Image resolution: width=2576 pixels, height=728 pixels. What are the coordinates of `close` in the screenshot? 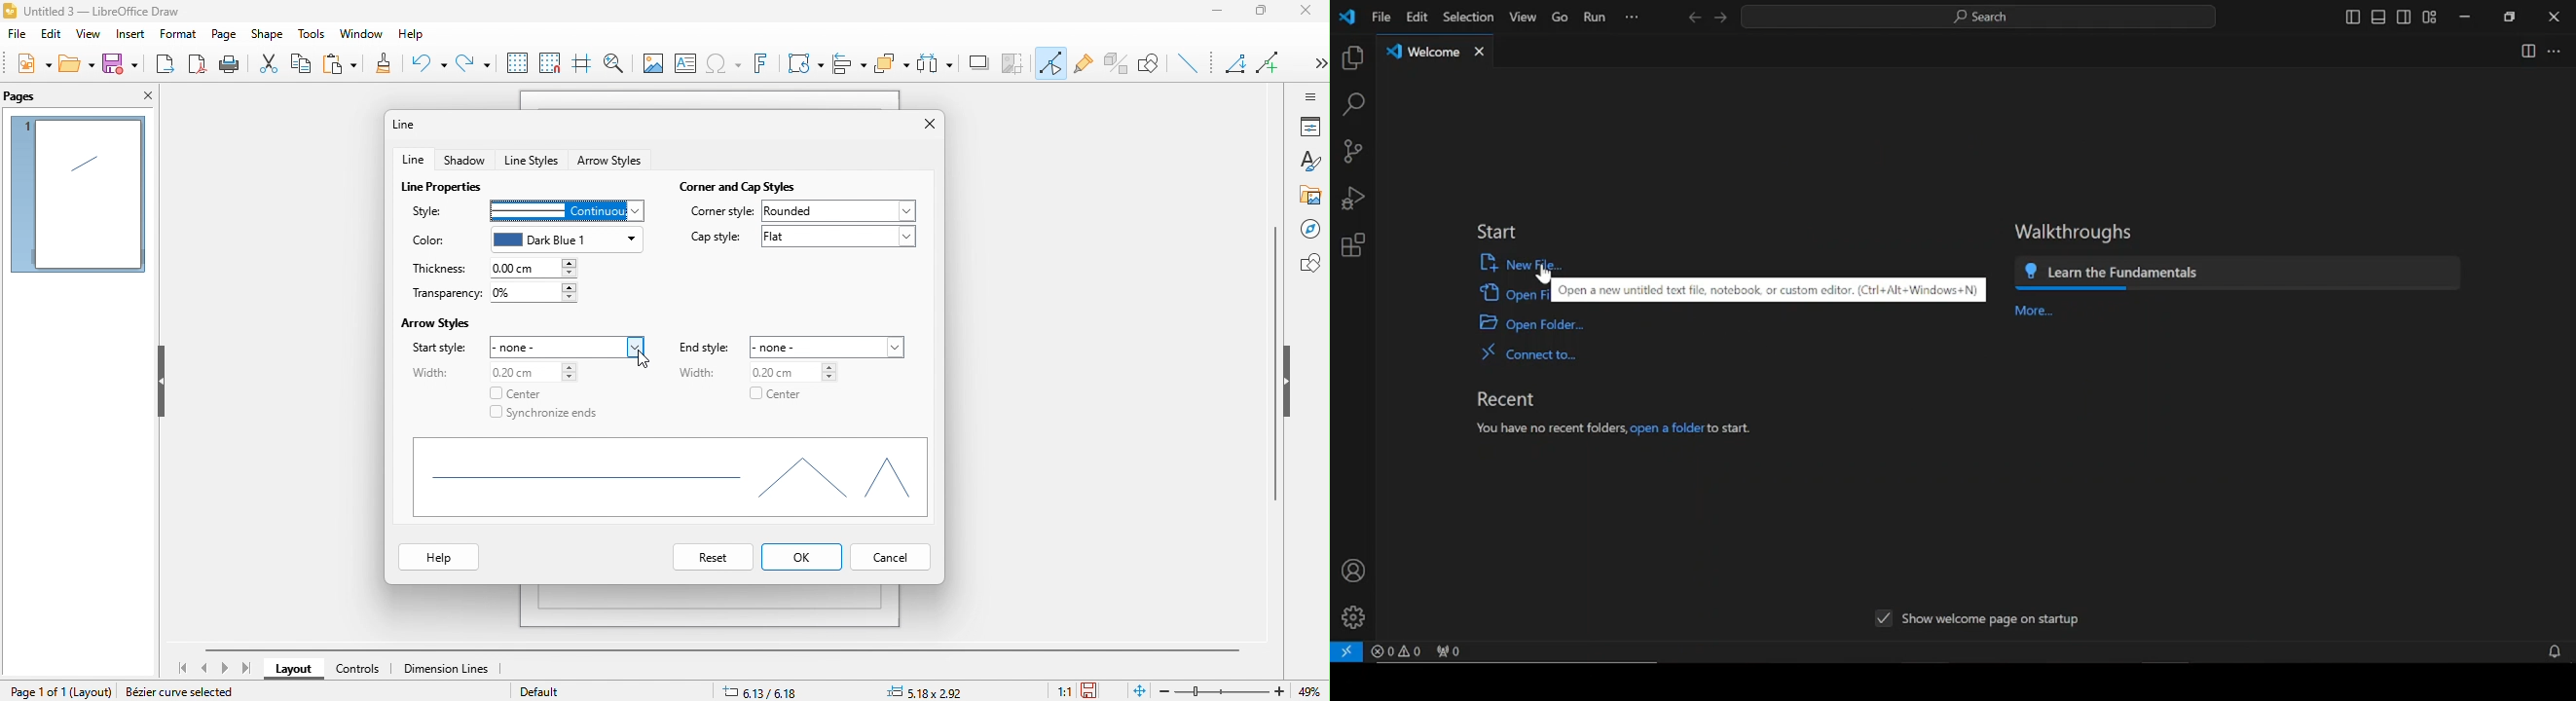 It's located at (922, 125).